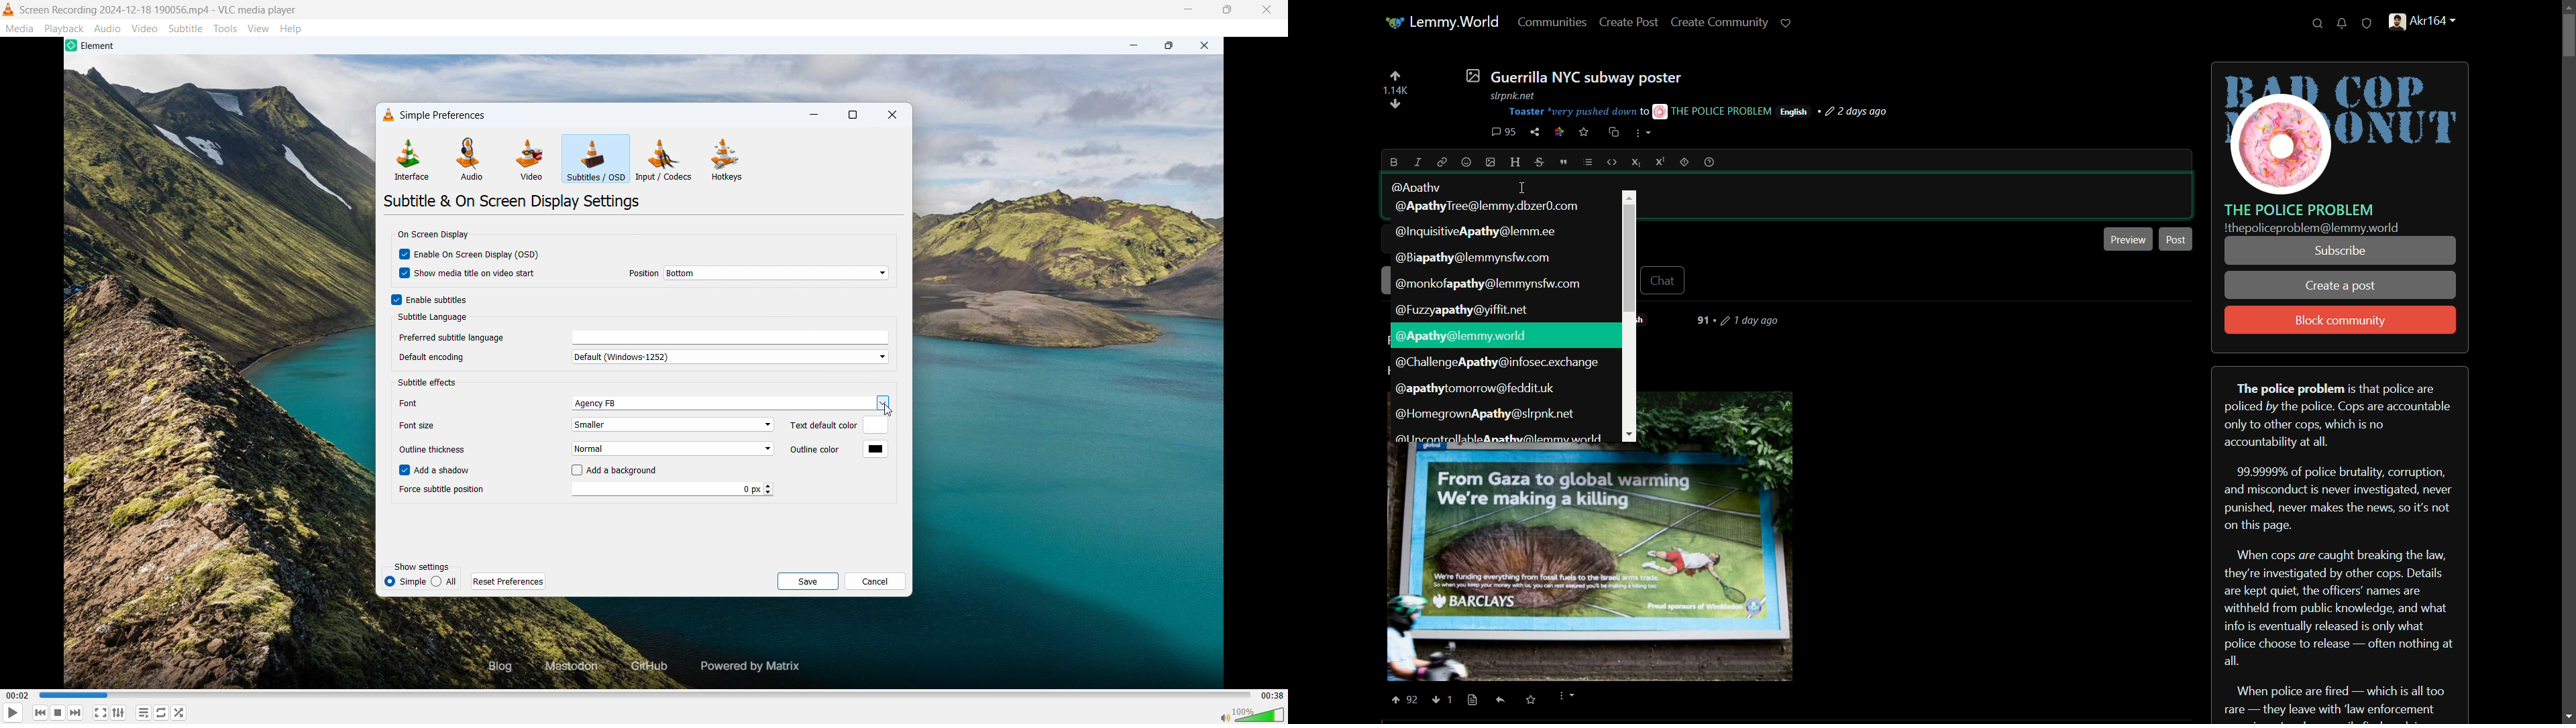 The image size is (2576, 728). Describe the element at coordinates (1520, 189) in the screenshot. I see `cursor` at that location.